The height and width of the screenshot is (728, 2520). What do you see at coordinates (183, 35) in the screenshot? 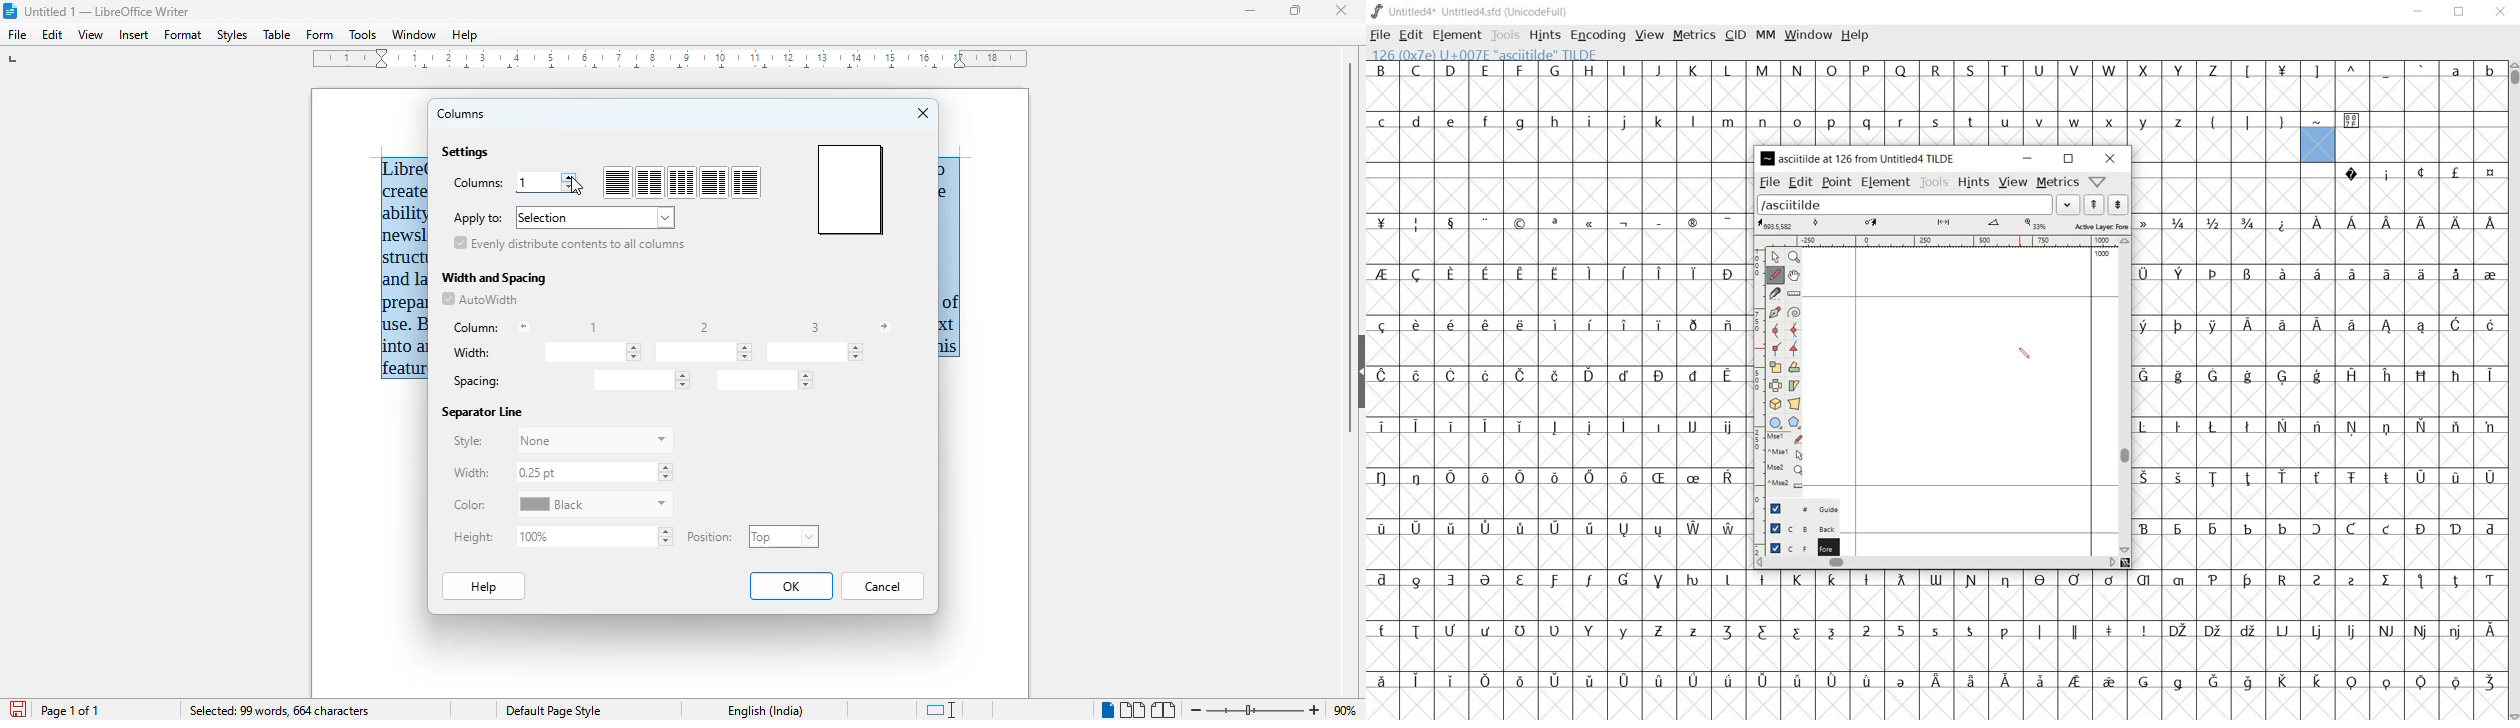
I see `format` at bounding box center [183, 35].